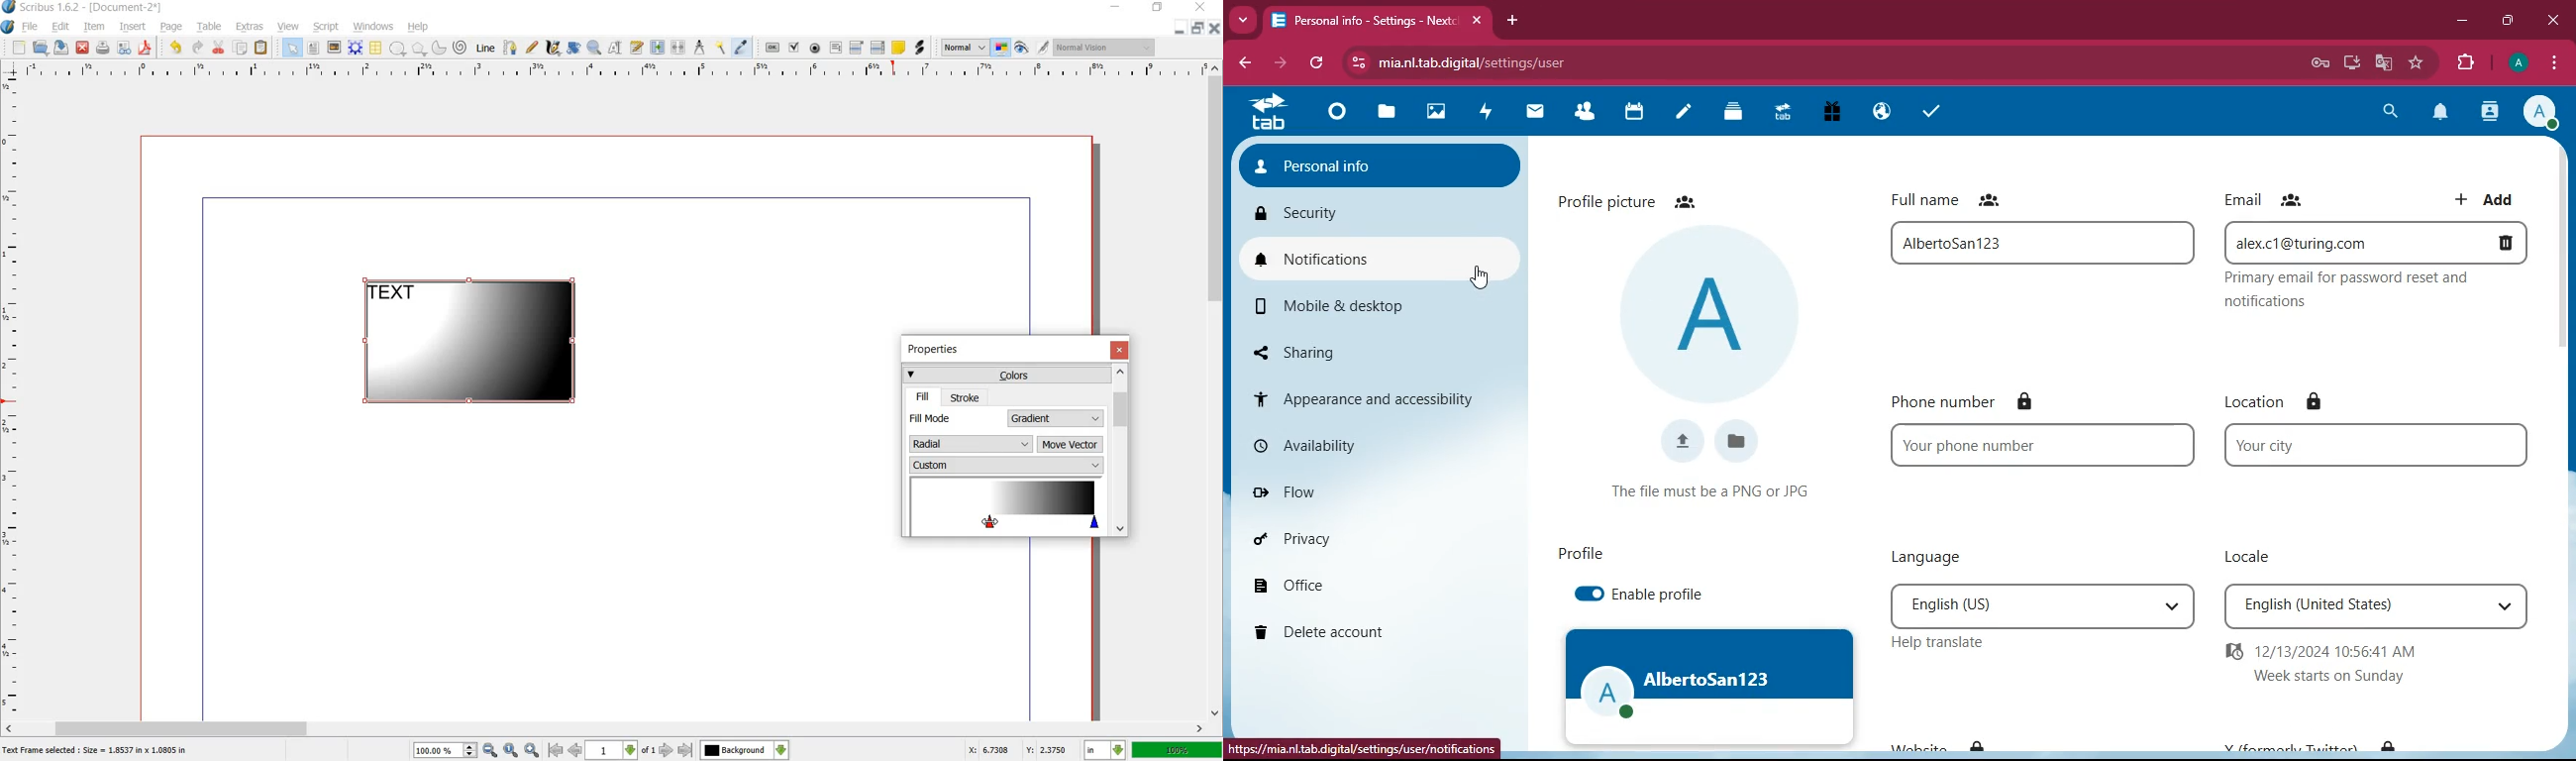 This screenshot has width=2576, height=784. I want to click on insert, so click(133, 28).